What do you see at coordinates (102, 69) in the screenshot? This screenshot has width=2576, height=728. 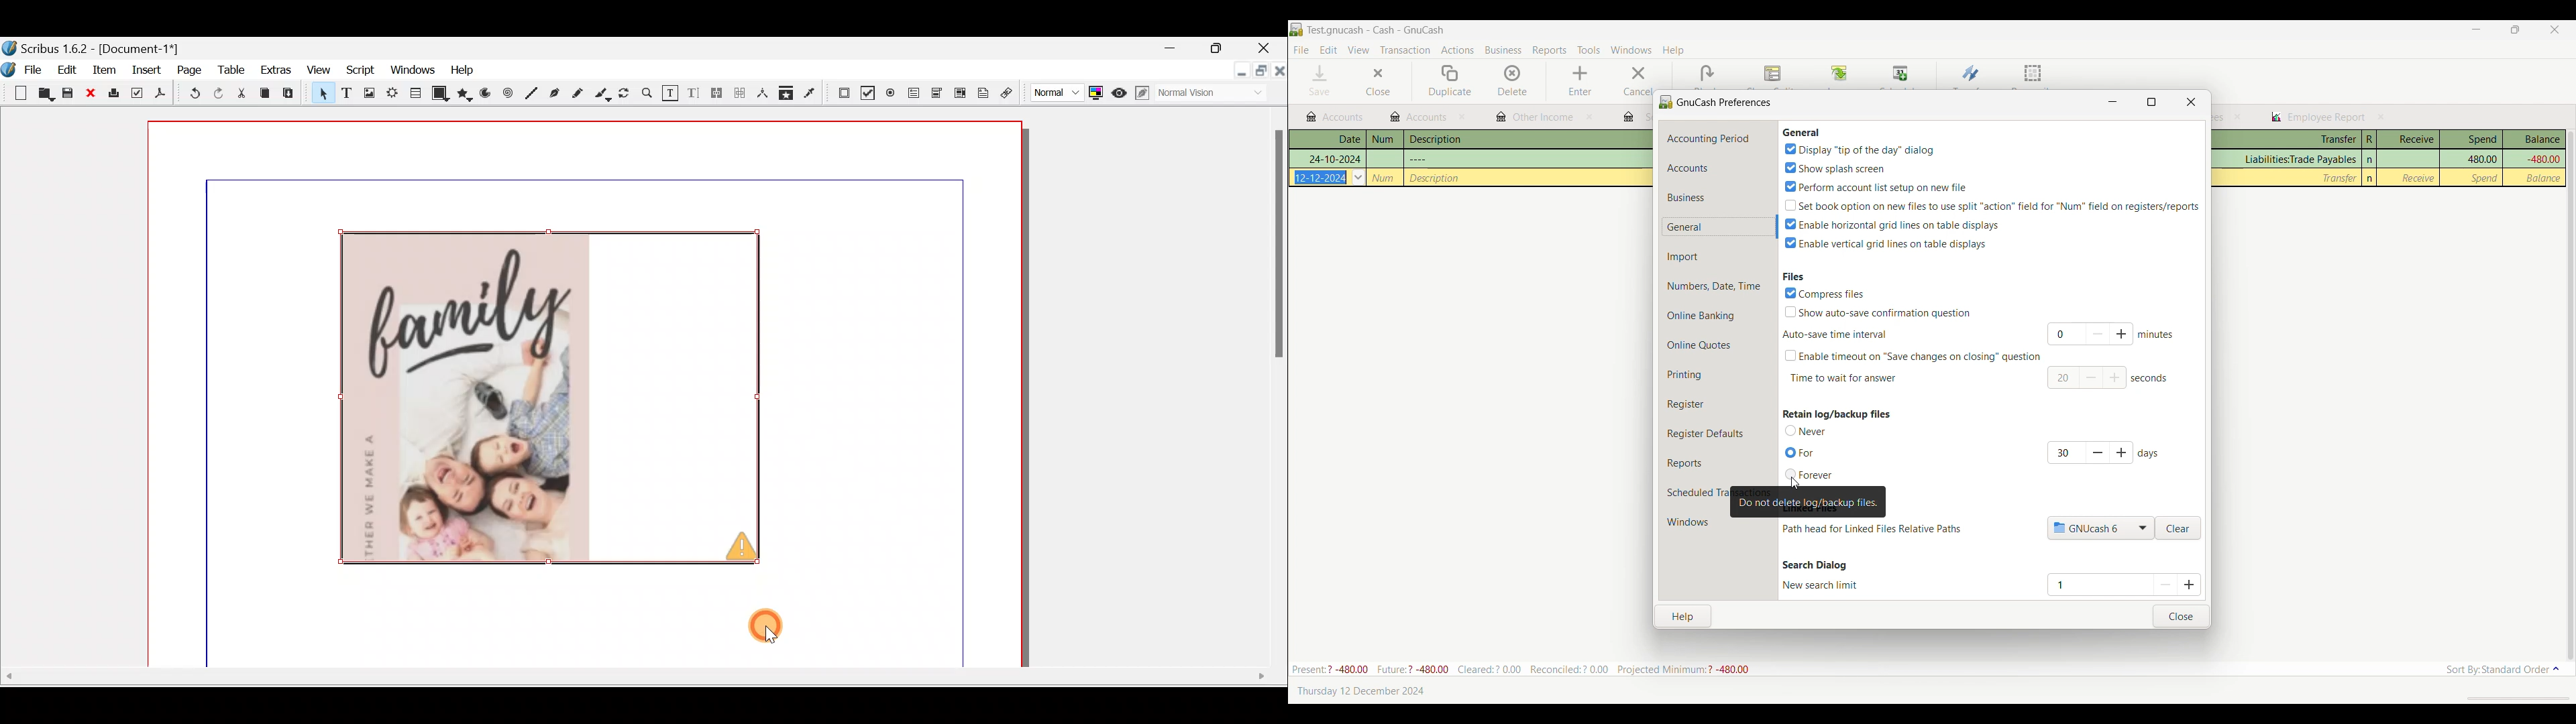 I see `Item` at bounding box center [102, 69].